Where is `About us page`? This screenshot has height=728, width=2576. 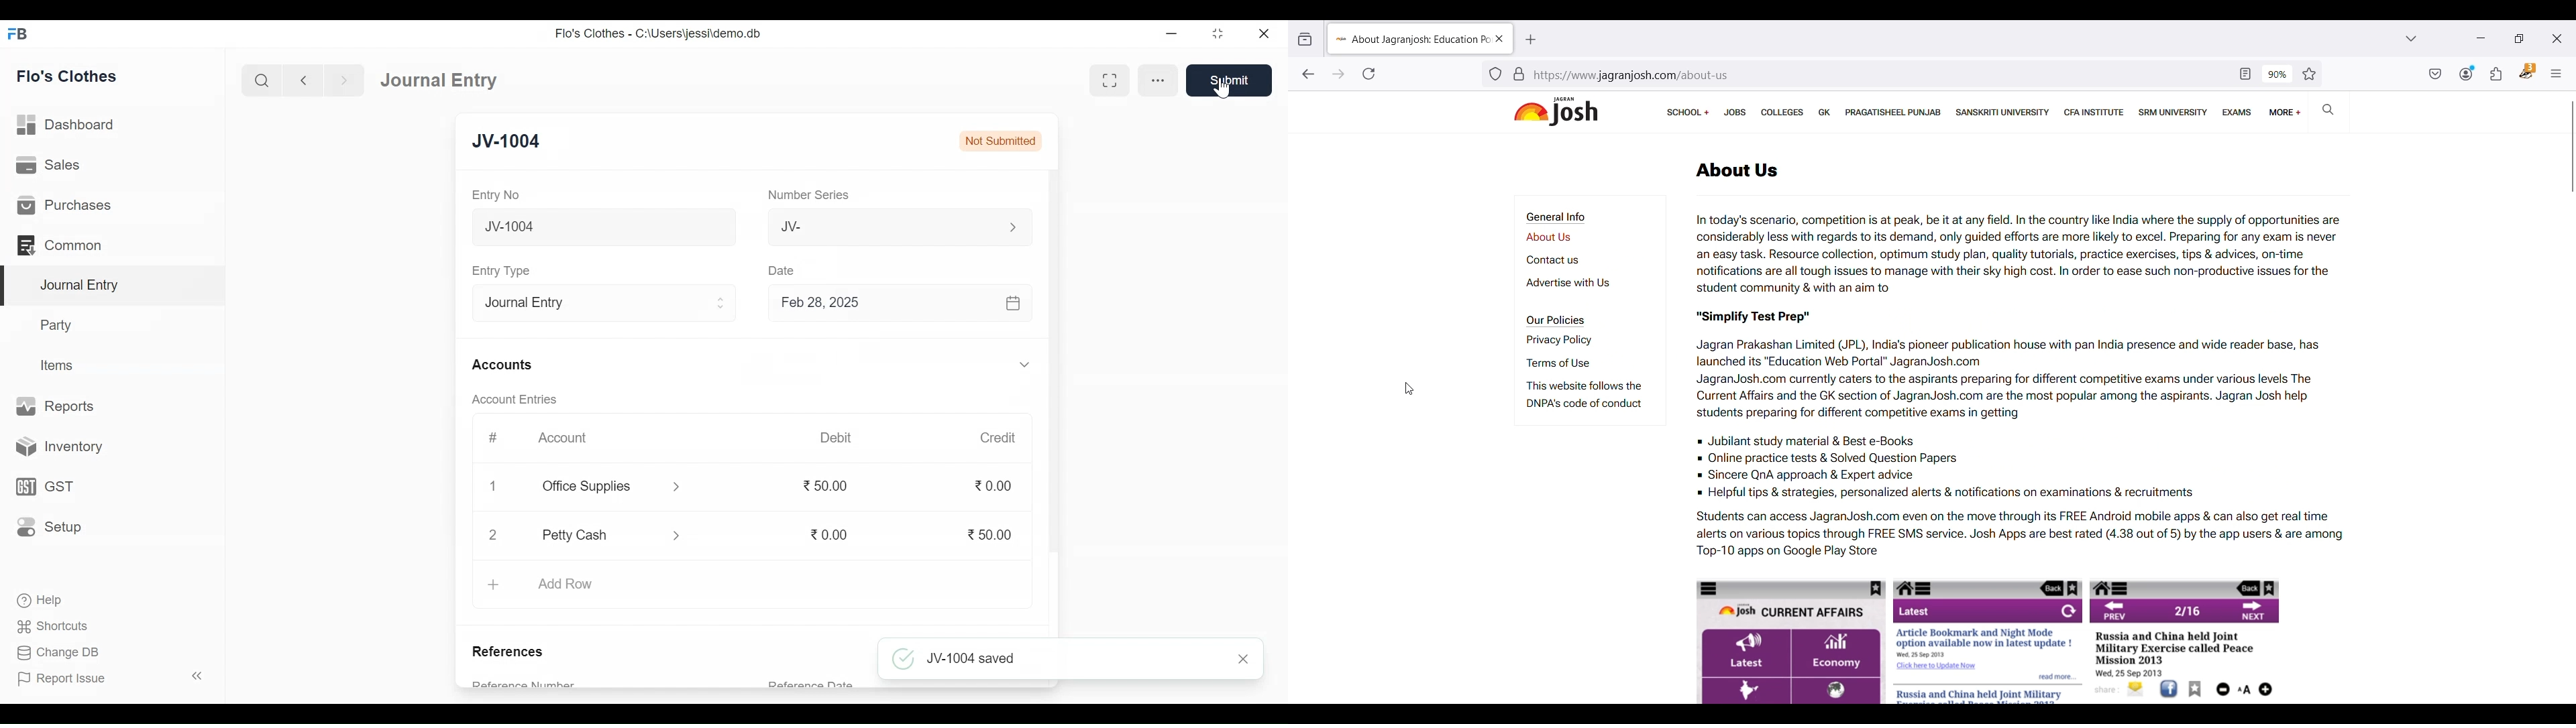 About us page is located at coordinates (1569, 237).